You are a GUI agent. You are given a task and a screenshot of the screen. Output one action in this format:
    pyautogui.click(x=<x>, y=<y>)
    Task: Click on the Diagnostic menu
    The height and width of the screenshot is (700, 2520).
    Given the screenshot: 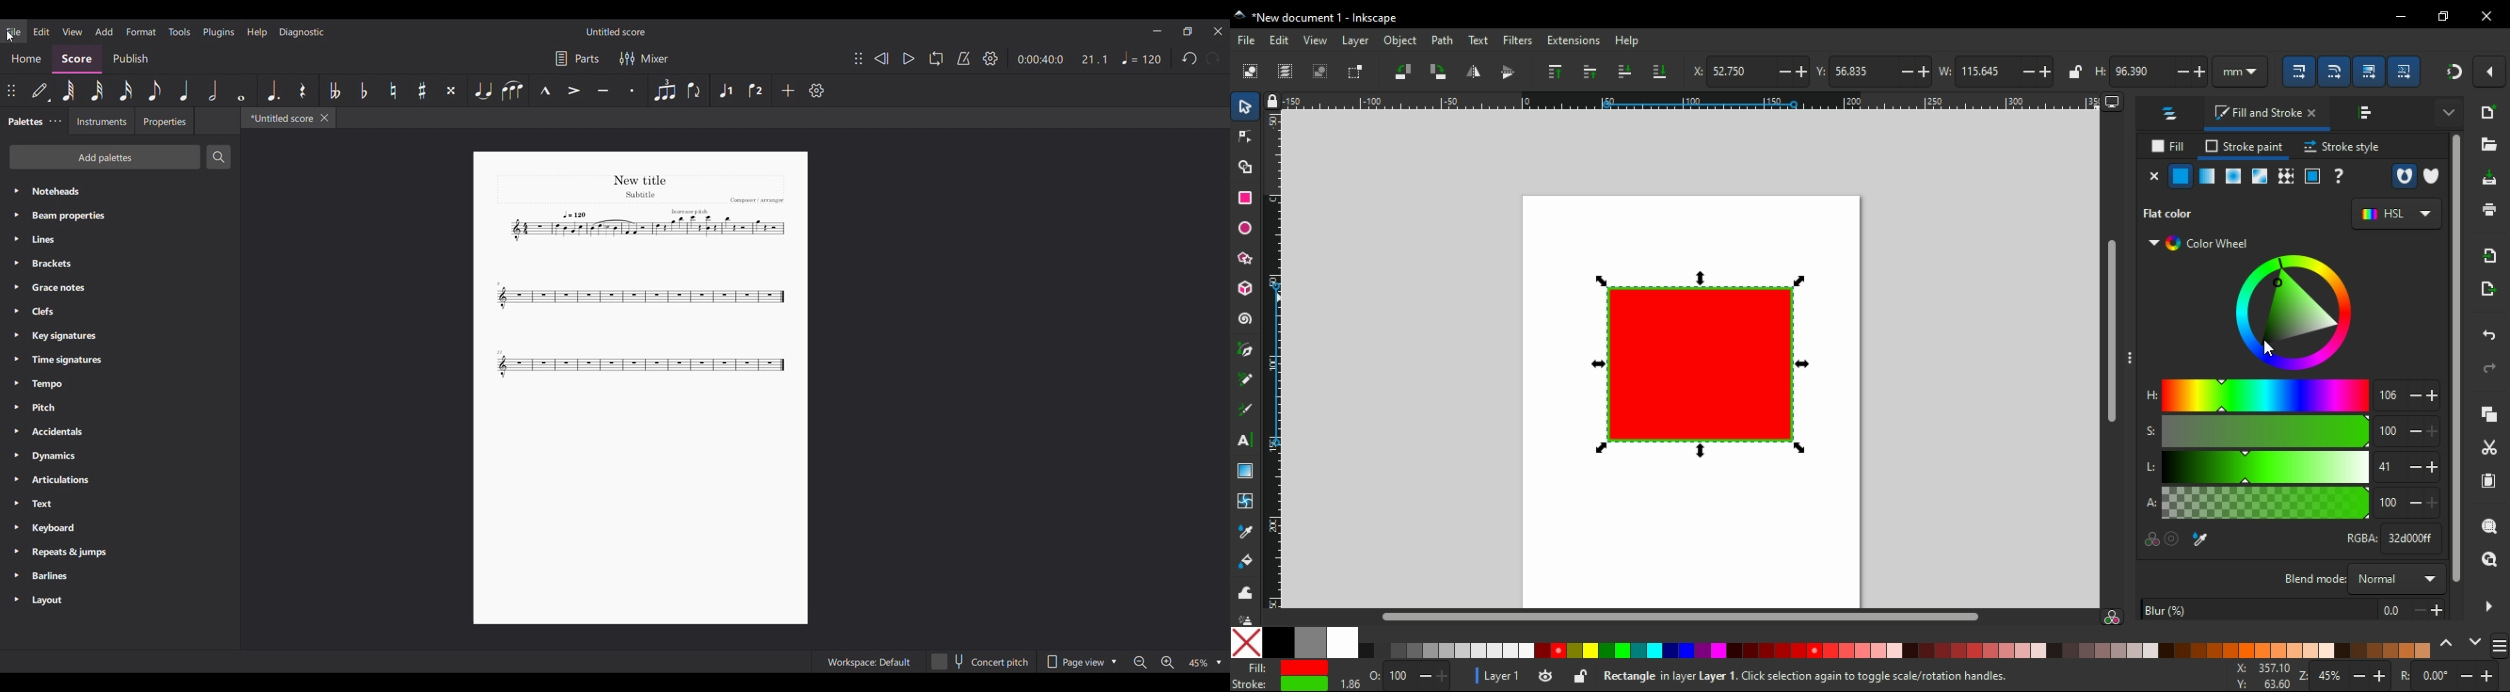 What is the action you would take?
    pyautogui.click(x=302, y=32)
    